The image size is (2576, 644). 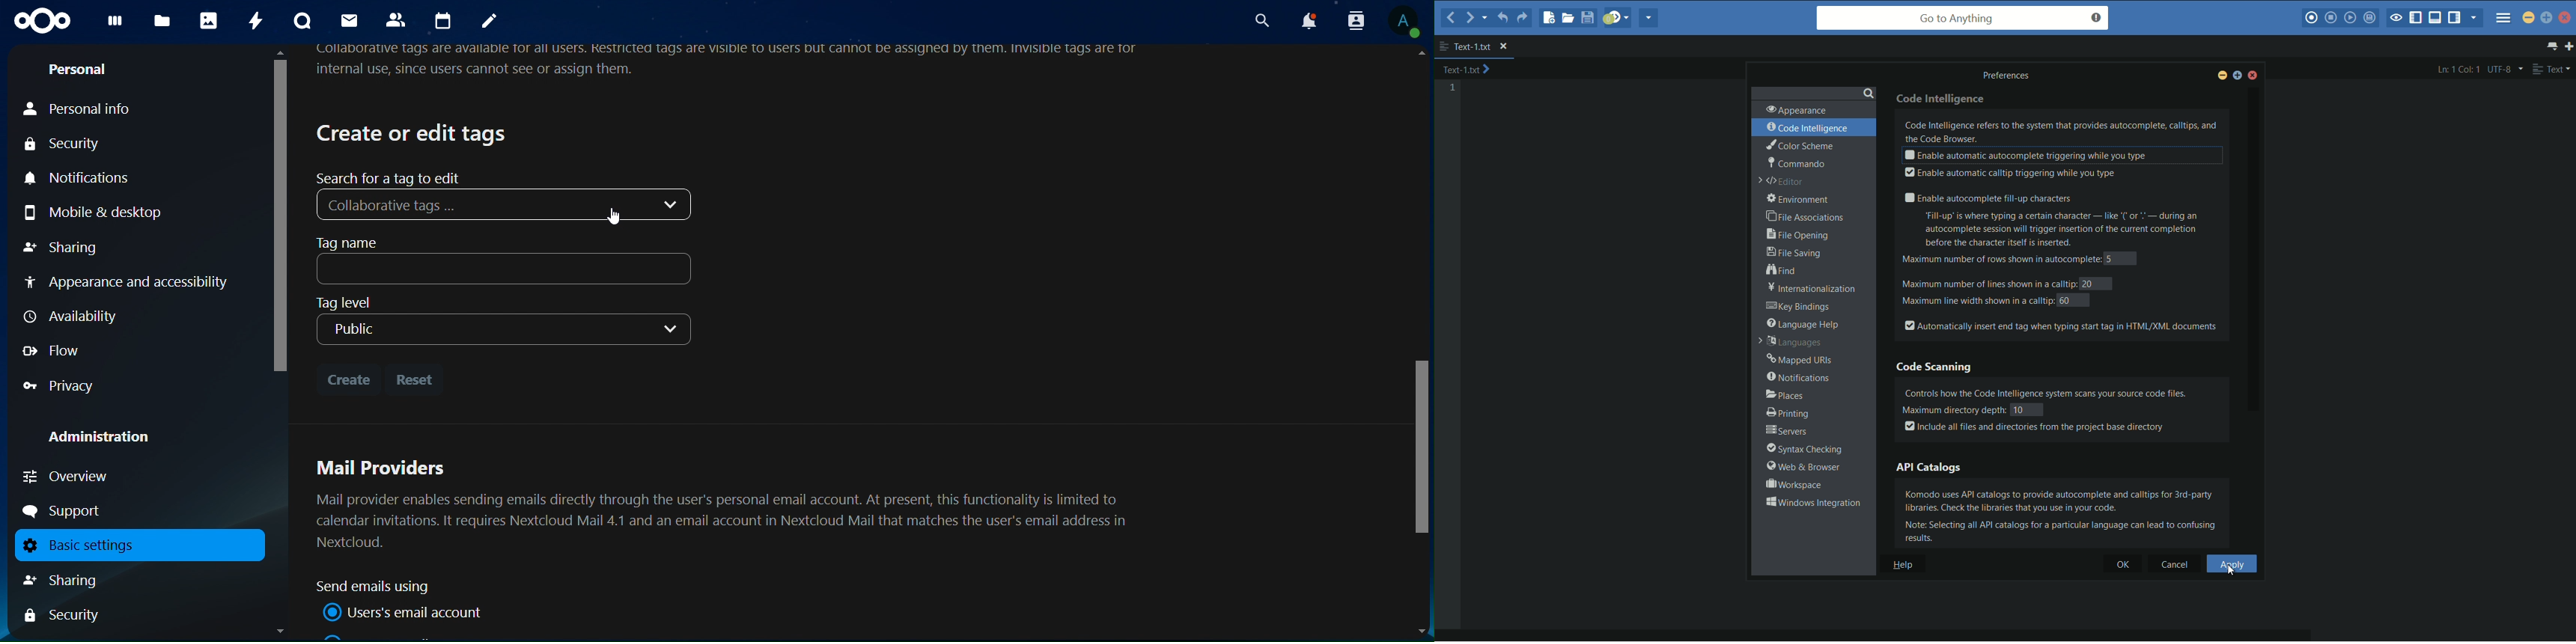 What do you see at coordinates (348, 20) in the screenshot?
I see `mail` at bounding box center [348, 20].